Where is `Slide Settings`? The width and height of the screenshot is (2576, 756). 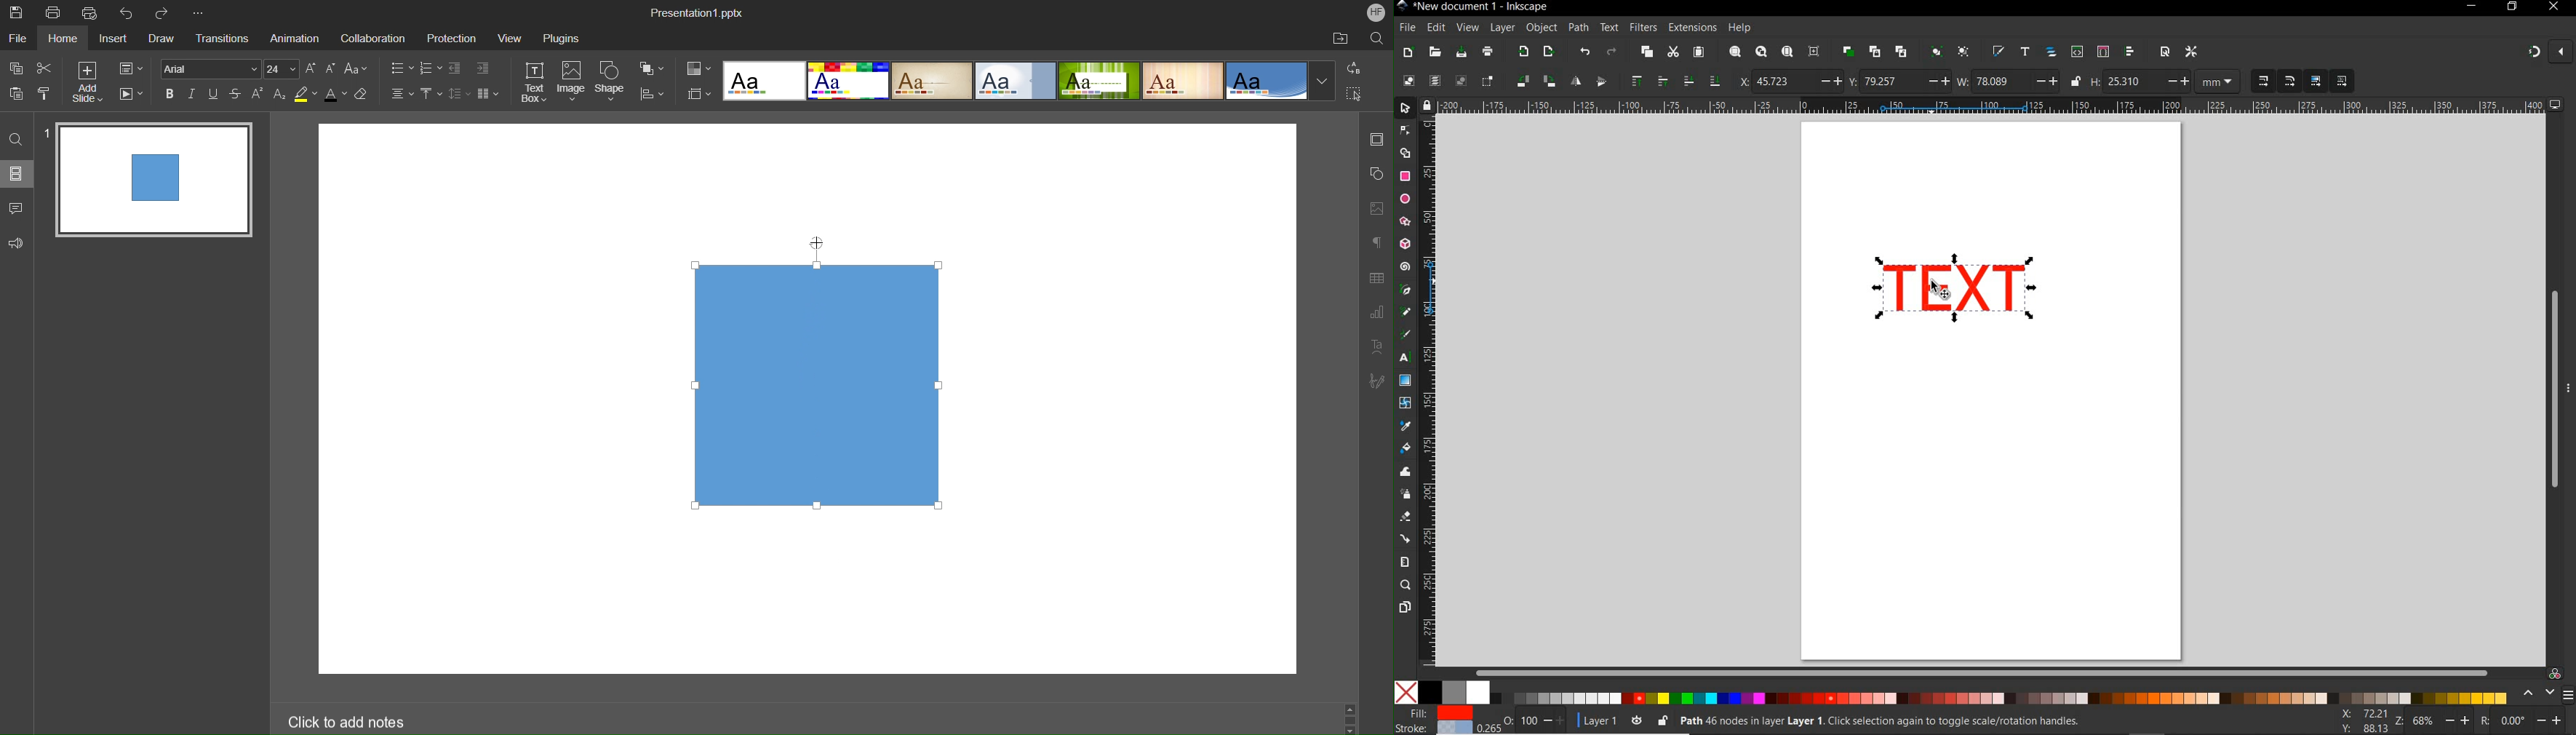 Slide Settings is located at coordinates (131, 68).